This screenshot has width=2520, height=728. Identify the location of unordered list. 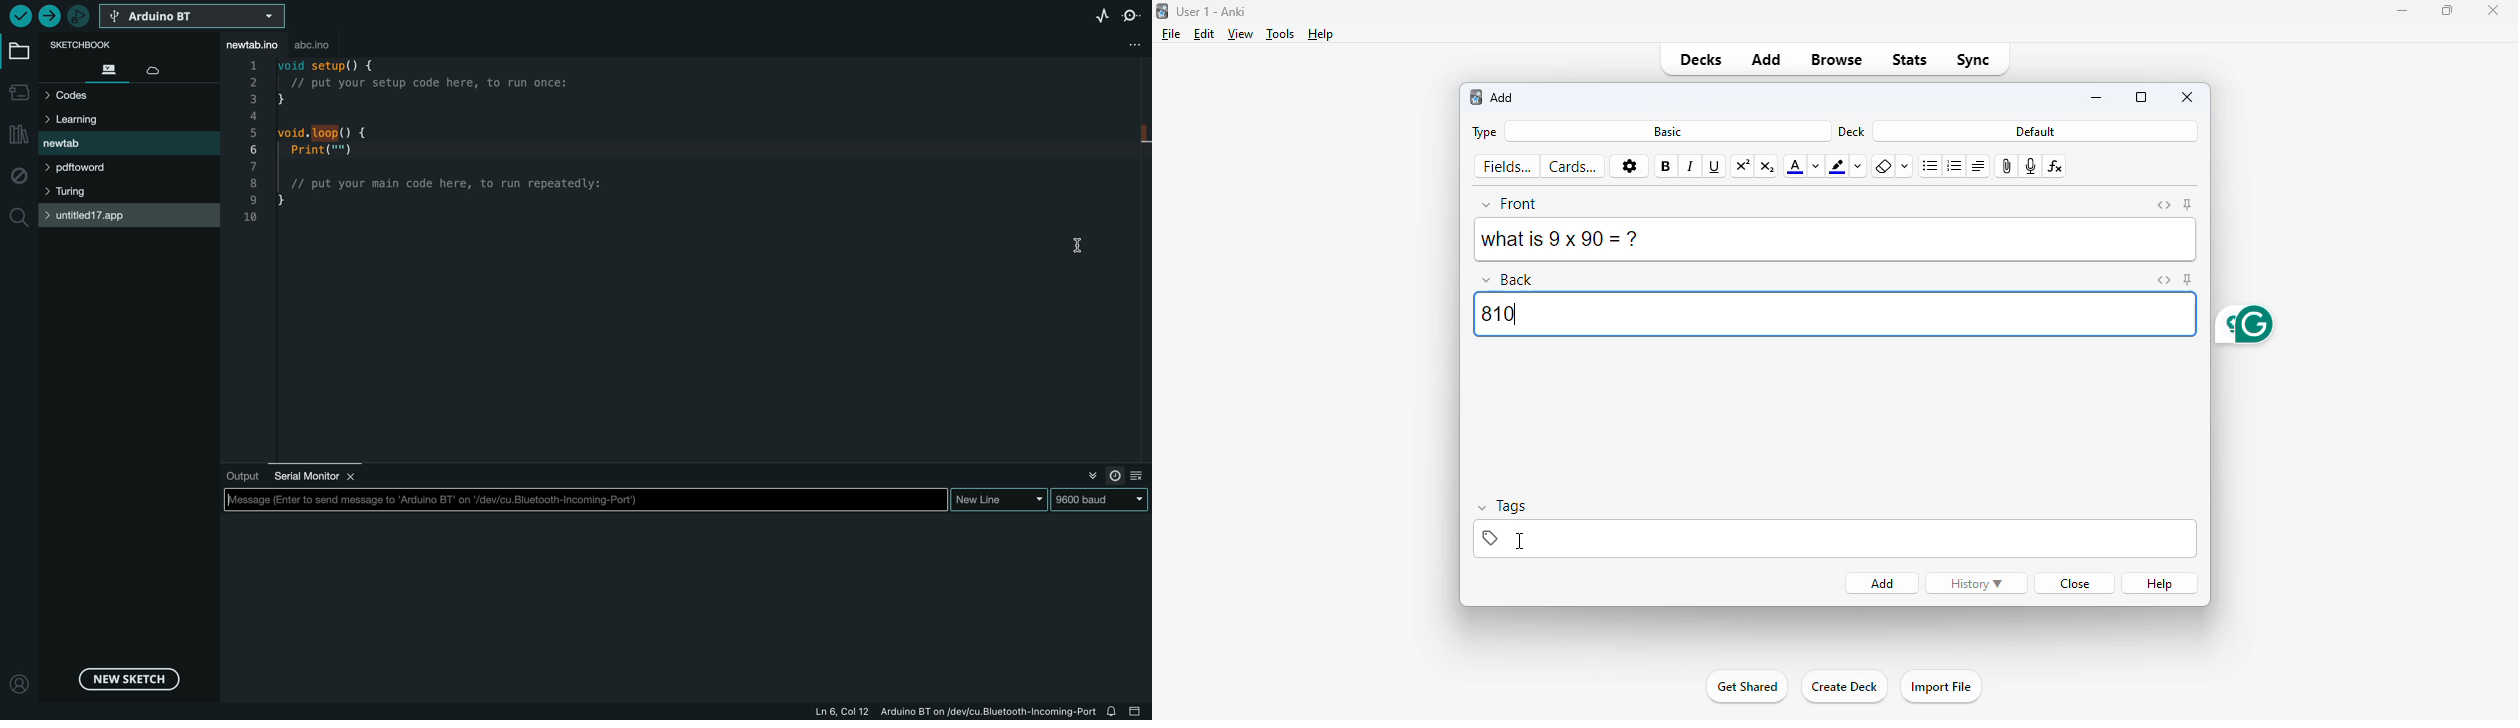
(1931, 167).